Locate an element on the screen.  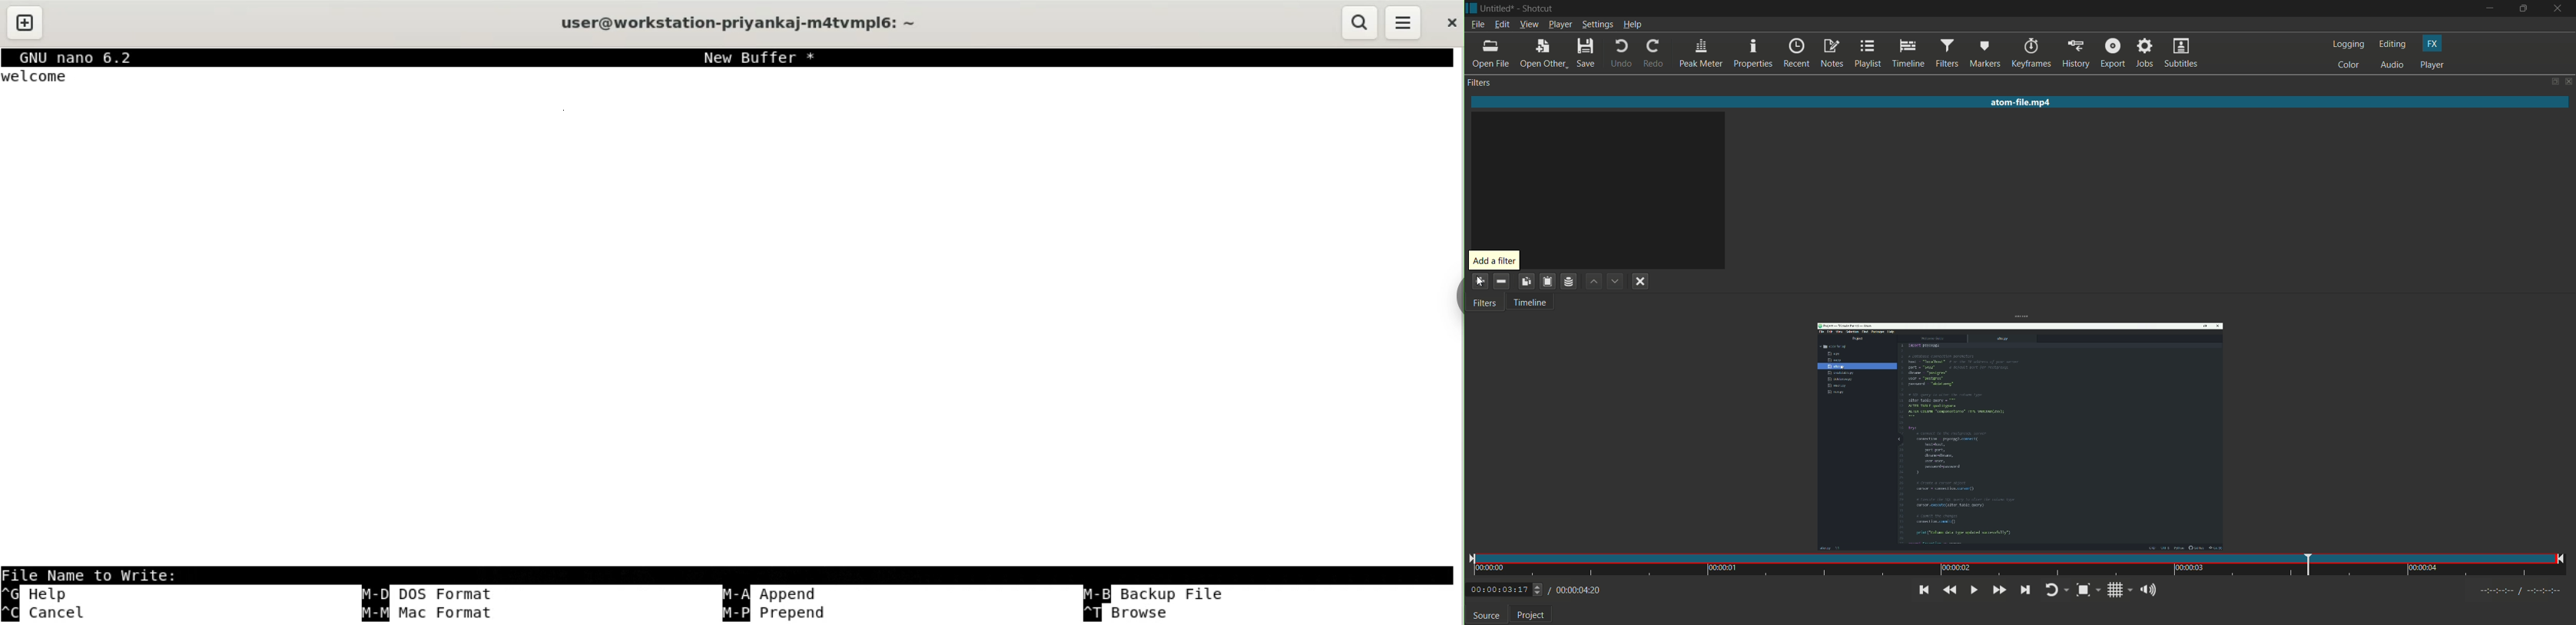
copy selected filter is located at coordinates (1528, 281).